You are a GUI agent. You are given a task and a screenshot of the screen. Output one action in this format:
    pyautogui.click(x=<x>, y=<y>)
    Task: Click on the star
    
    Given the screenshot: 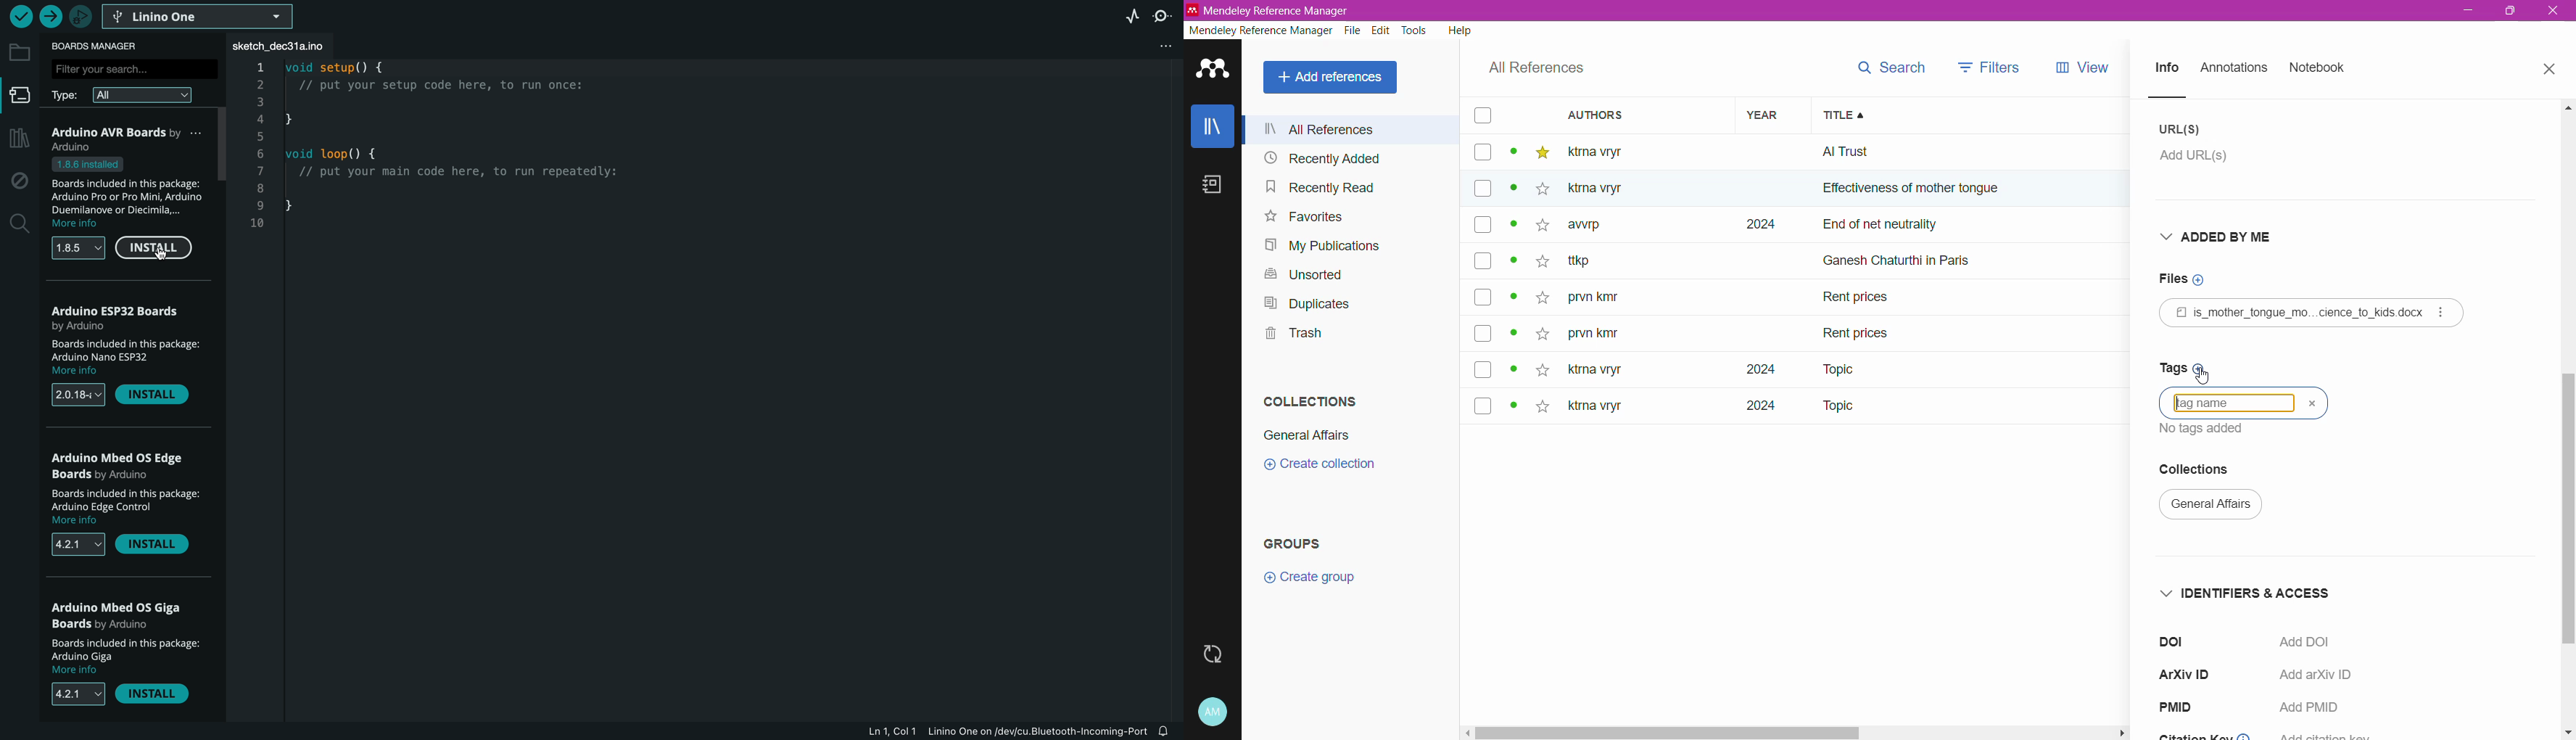 What is the action you would take?
    pyautogui.click(x=1541, y=330)
    